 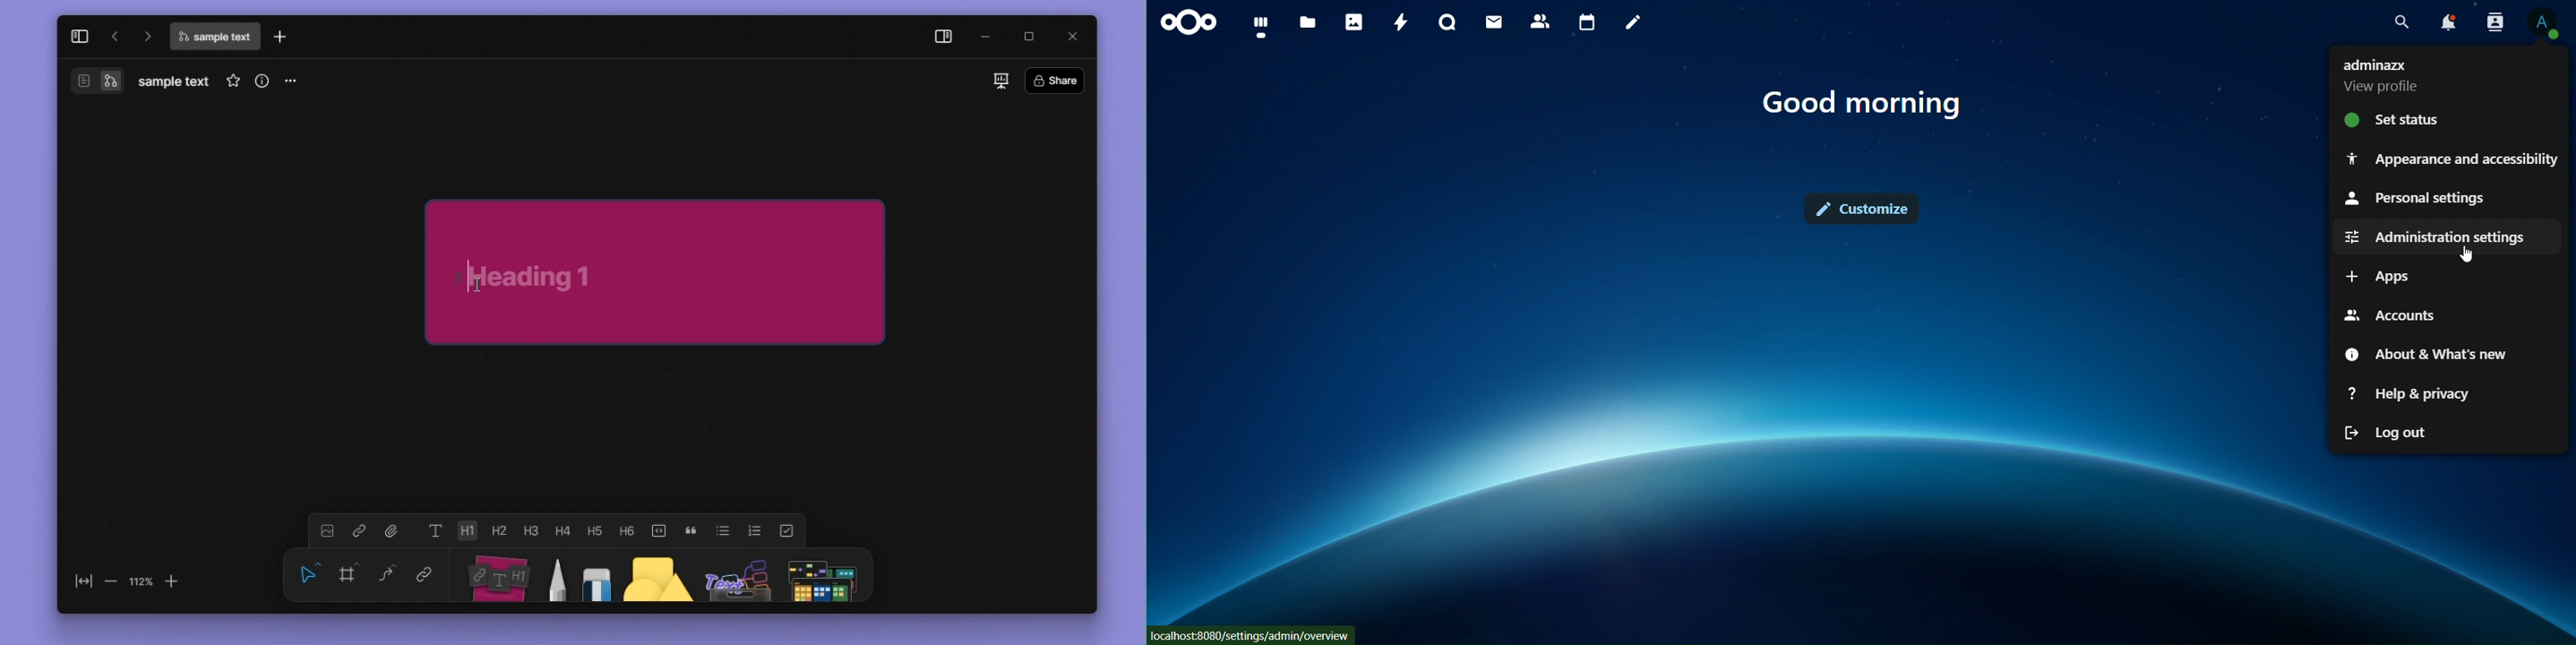 I want to click on help & privacy, so click(x=2414, y=395).